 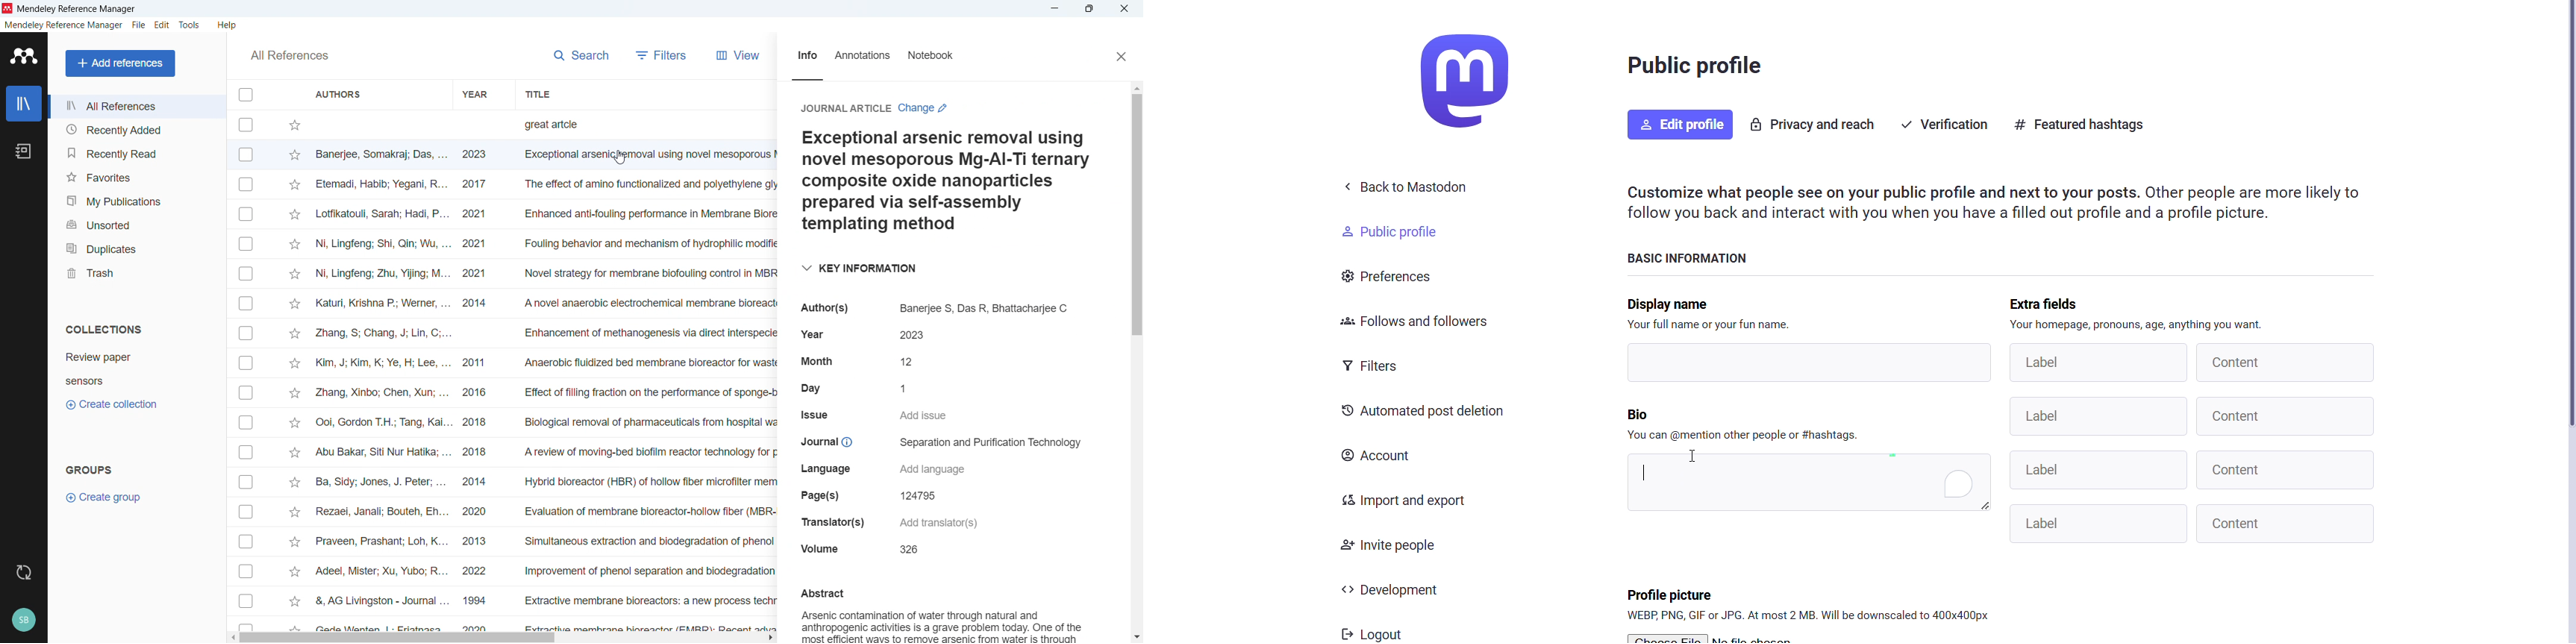 I want to click on Groups , so click(x=89, y=469).